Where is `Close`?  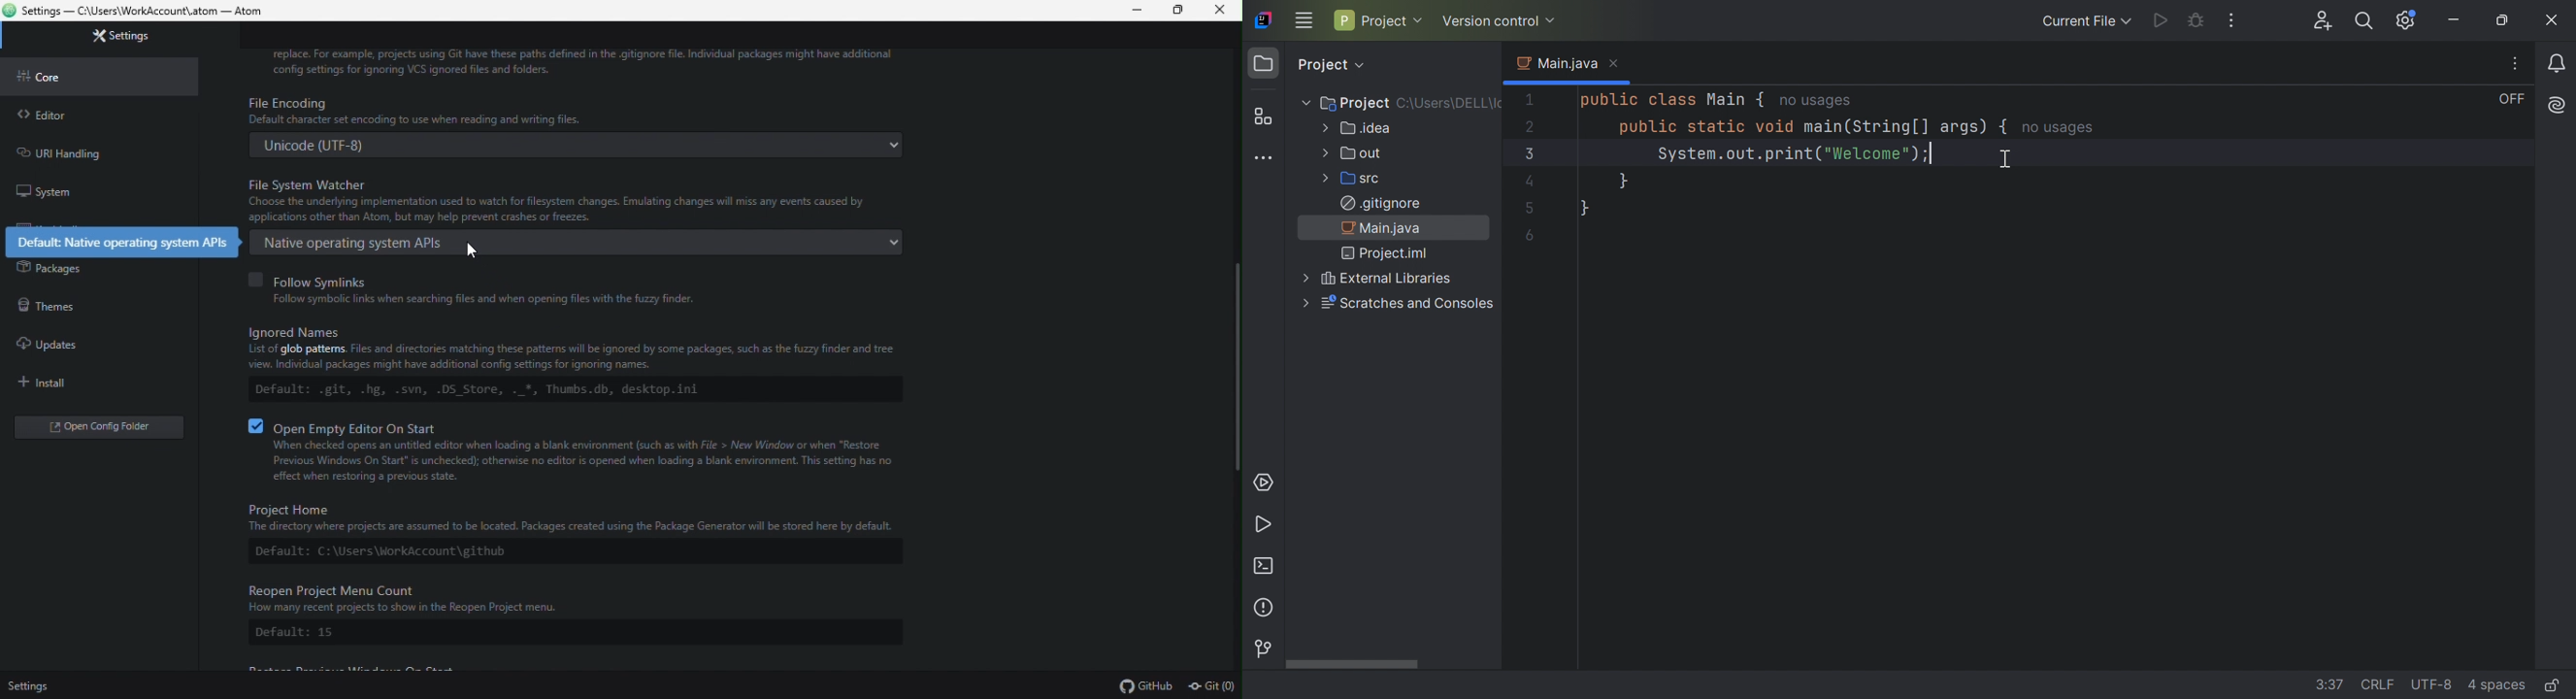 Close is located at coordinates (1224, 11).